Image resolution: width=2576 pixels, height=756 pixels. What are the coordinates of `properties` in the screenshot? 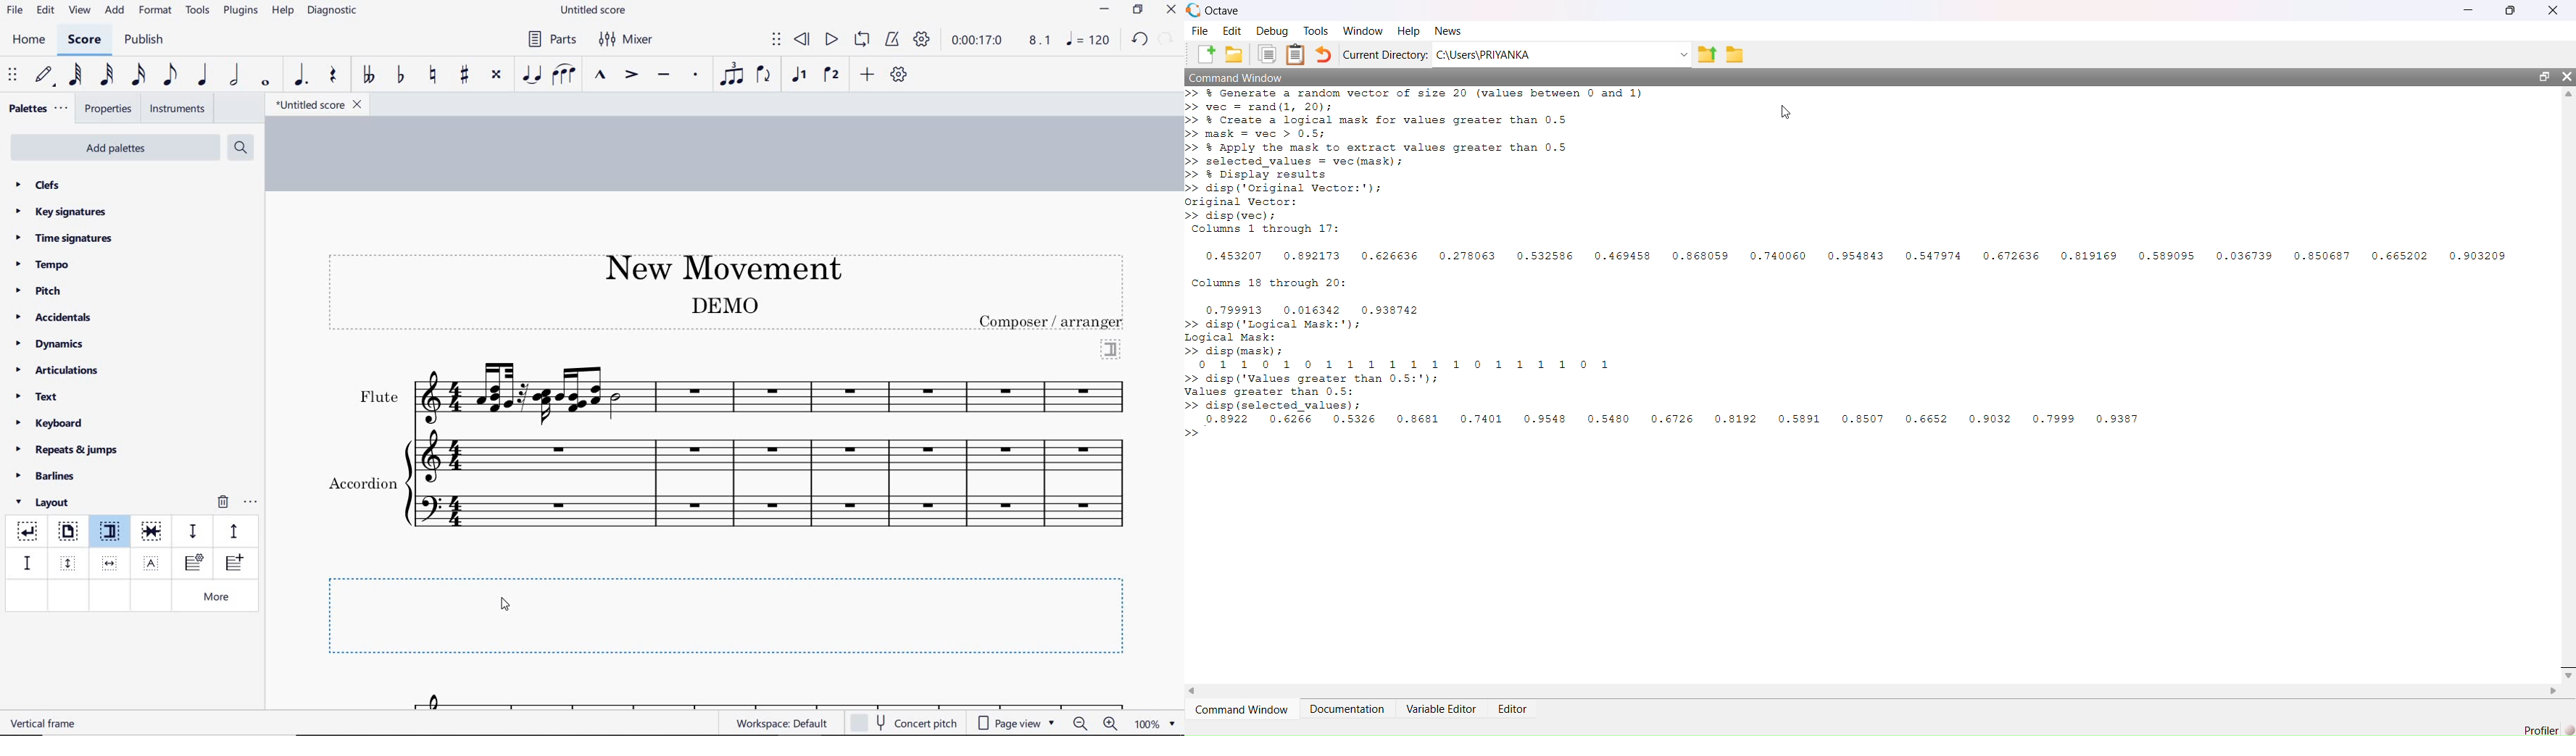 It's located at (109, 110).